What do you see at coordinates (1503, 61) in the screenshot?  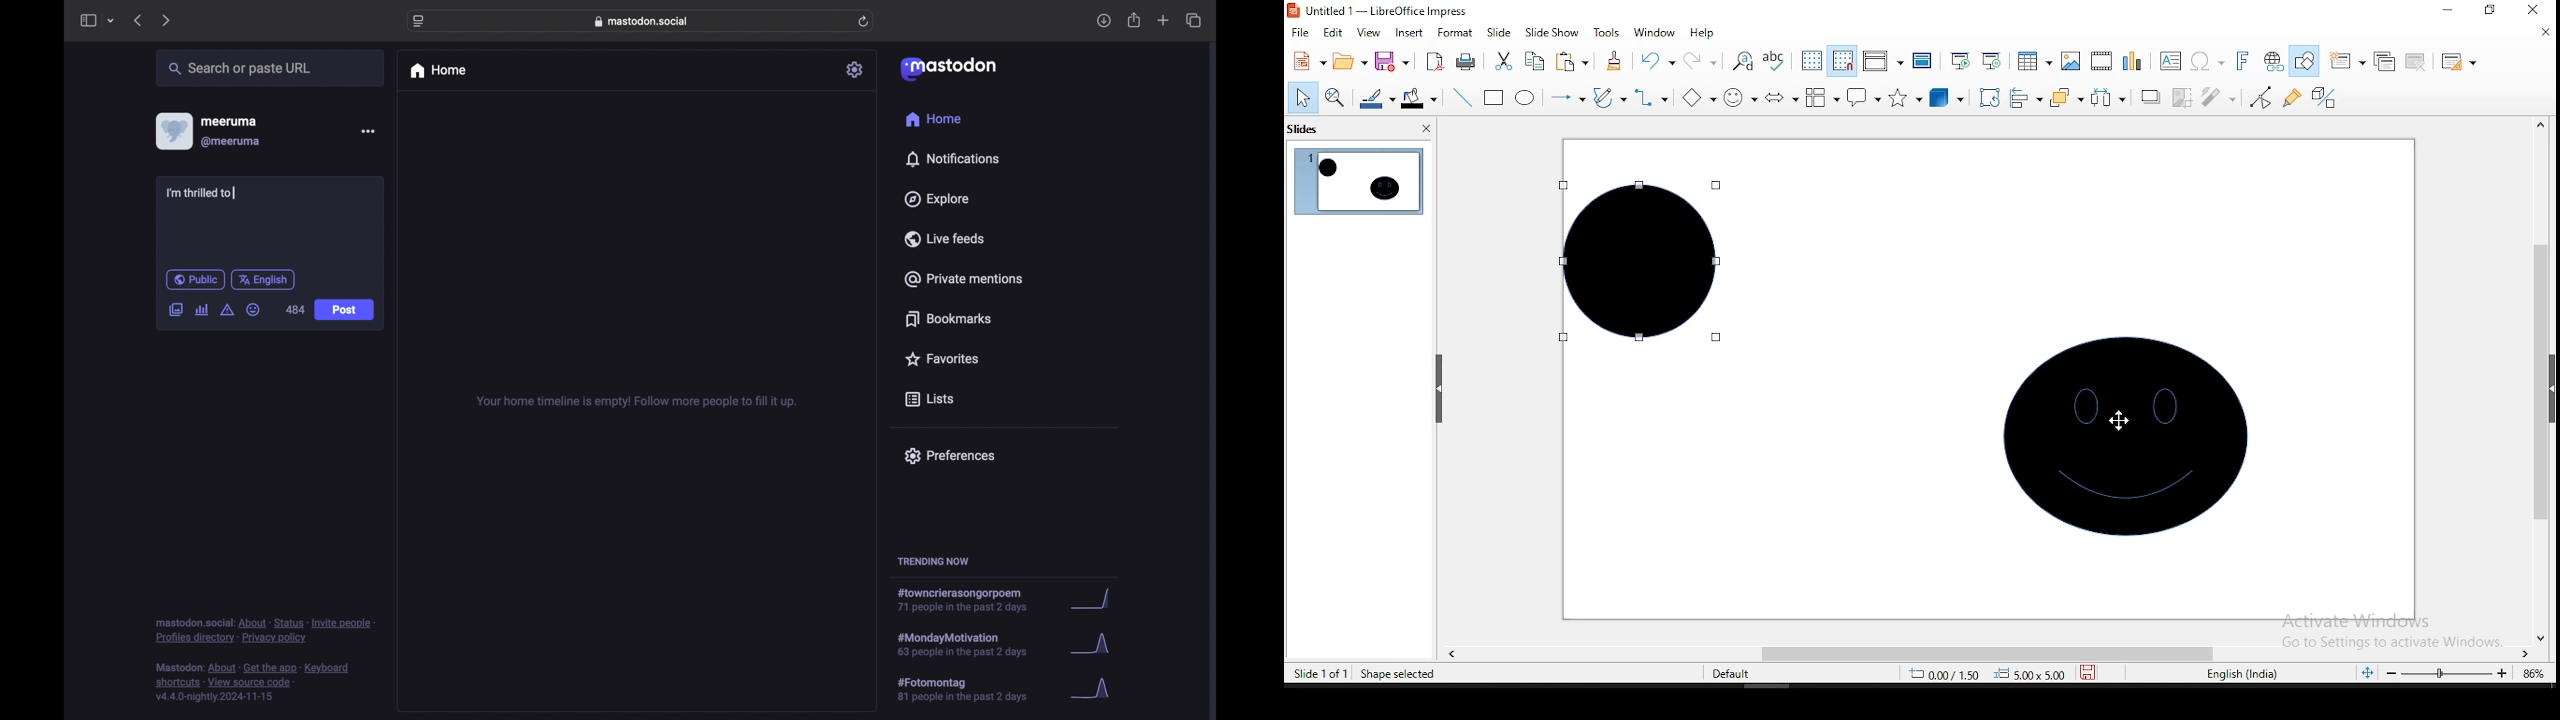 I see `cut` at bounding box center [1503, 61].